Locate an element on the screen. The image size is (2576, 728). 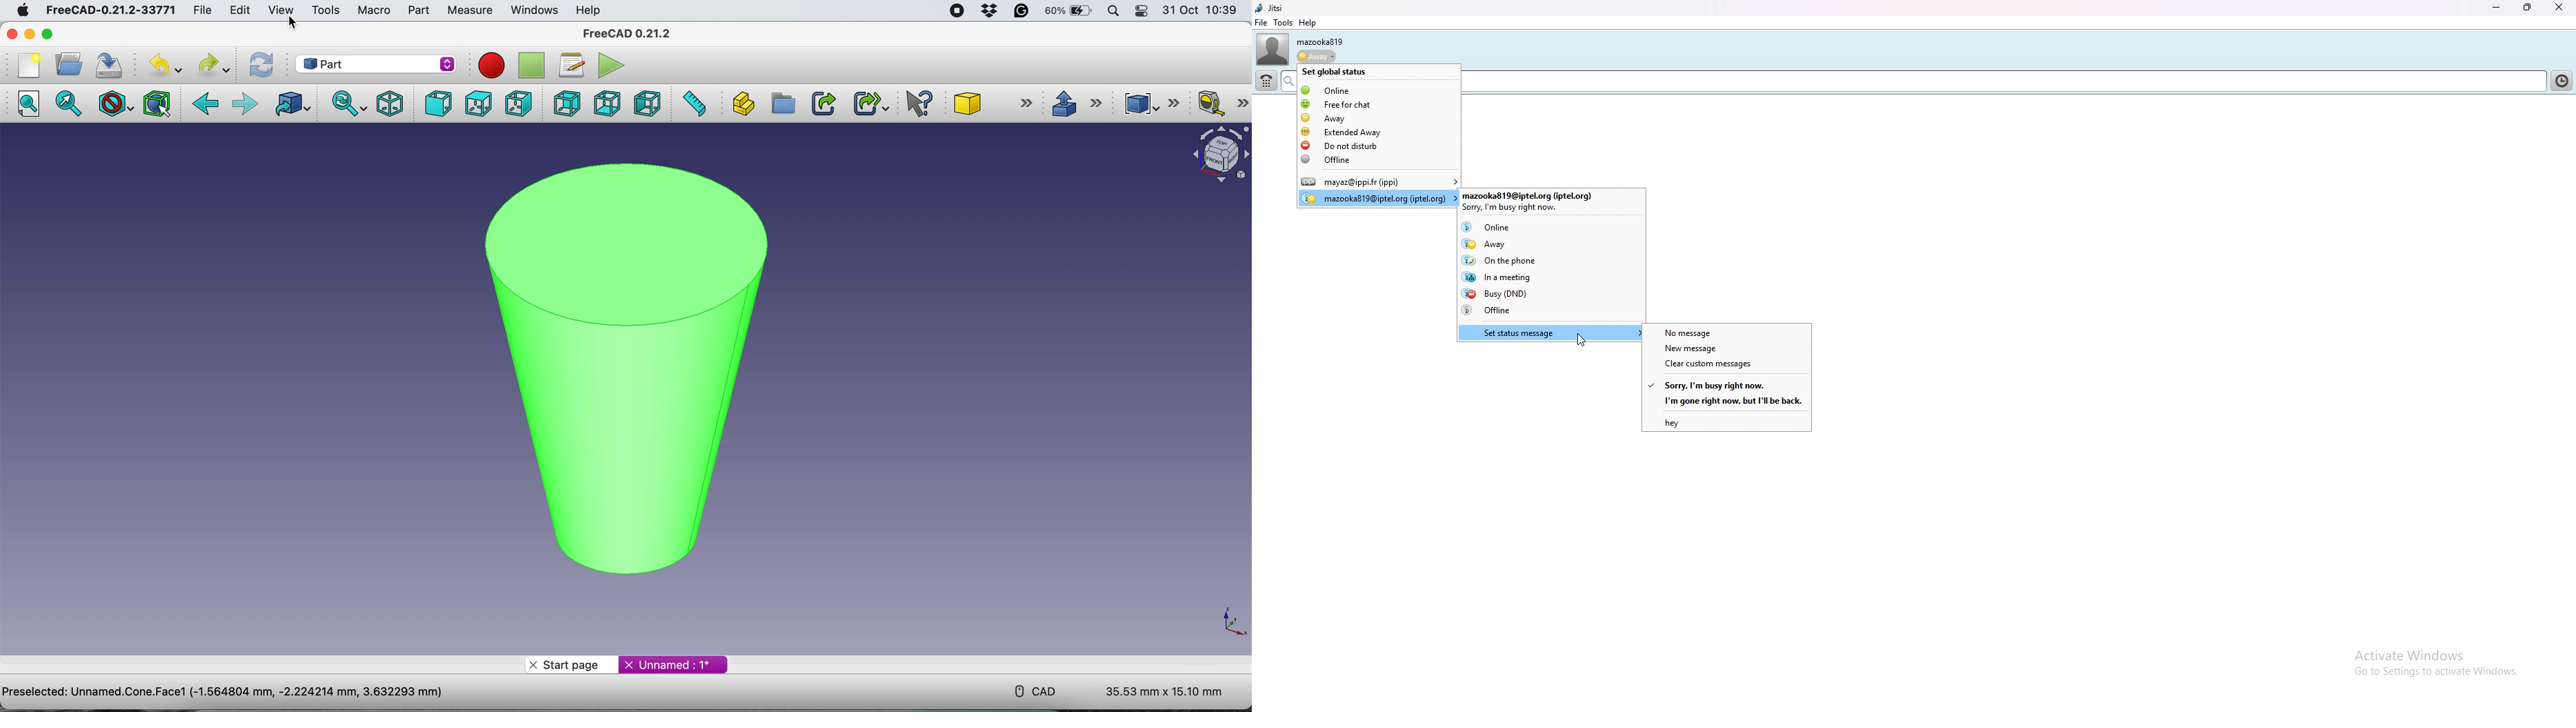
away is located at coordinates (1556, 242).